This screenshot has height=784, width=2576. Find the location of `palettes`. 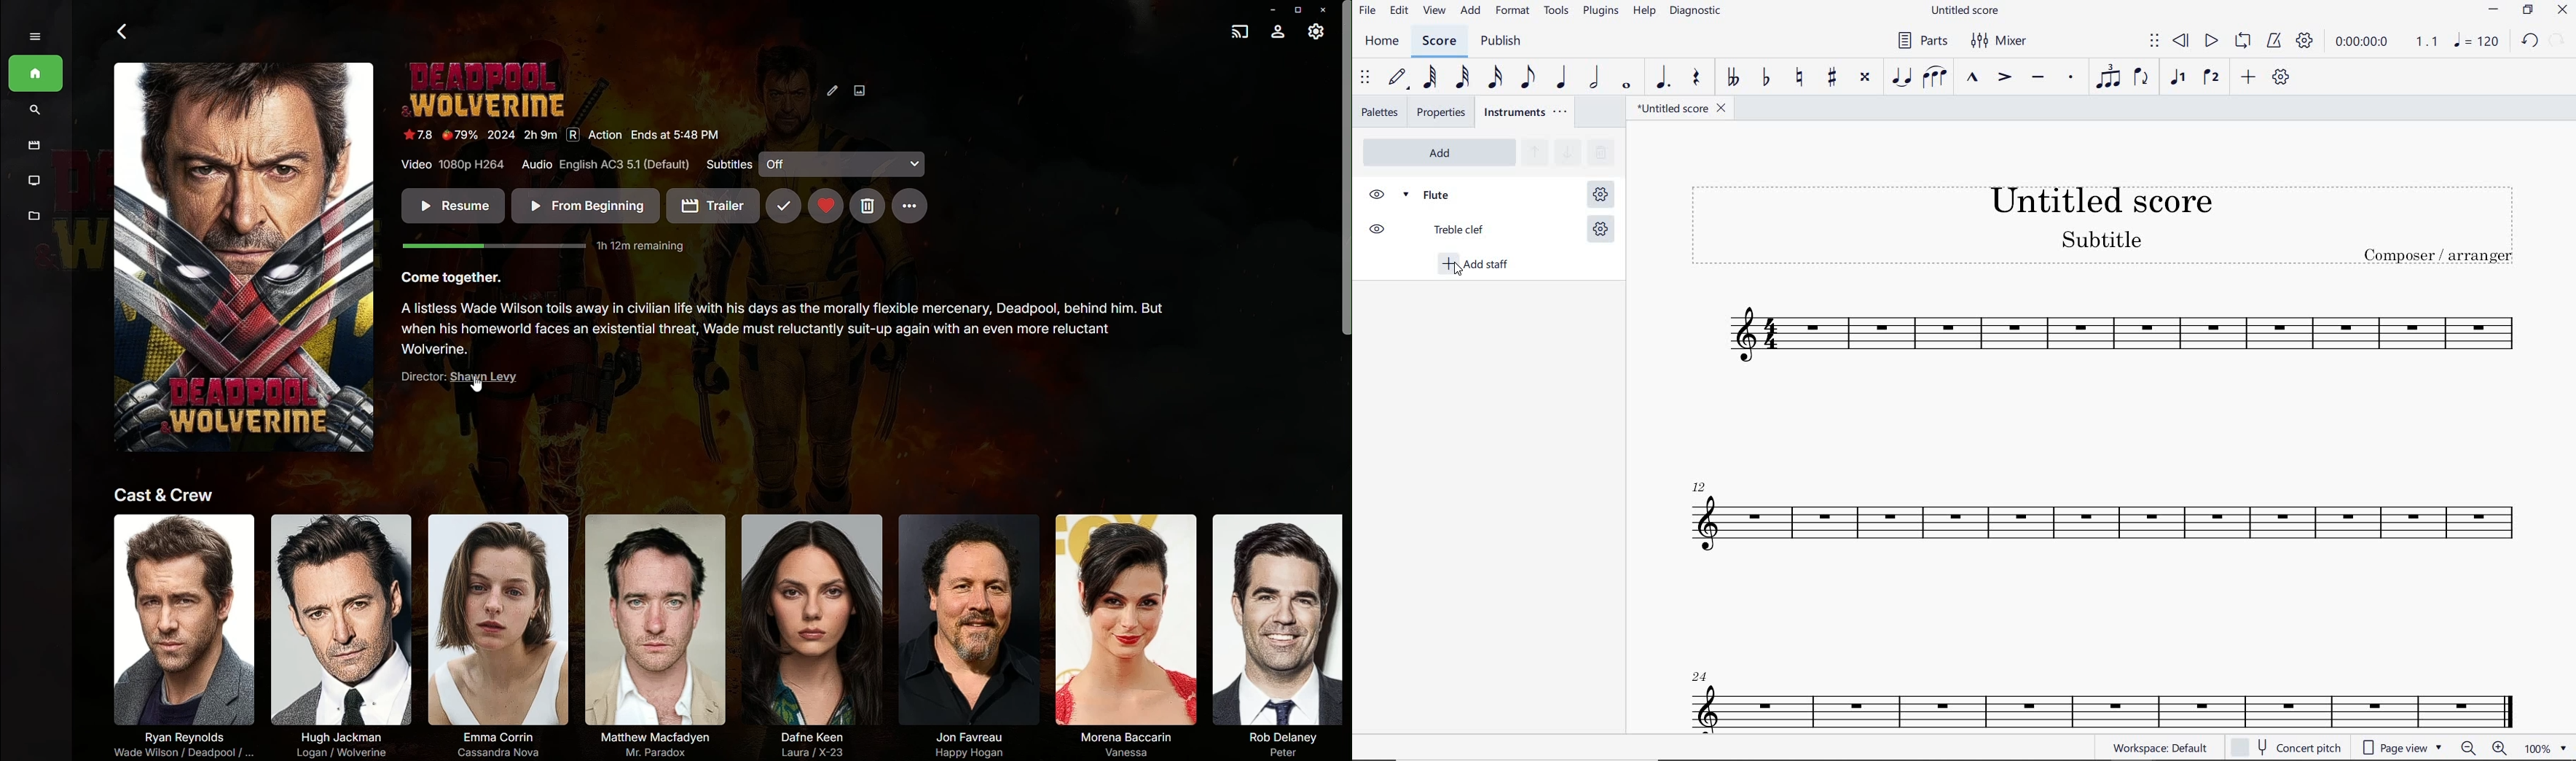

palettes is located at coordinates (1380, 114).